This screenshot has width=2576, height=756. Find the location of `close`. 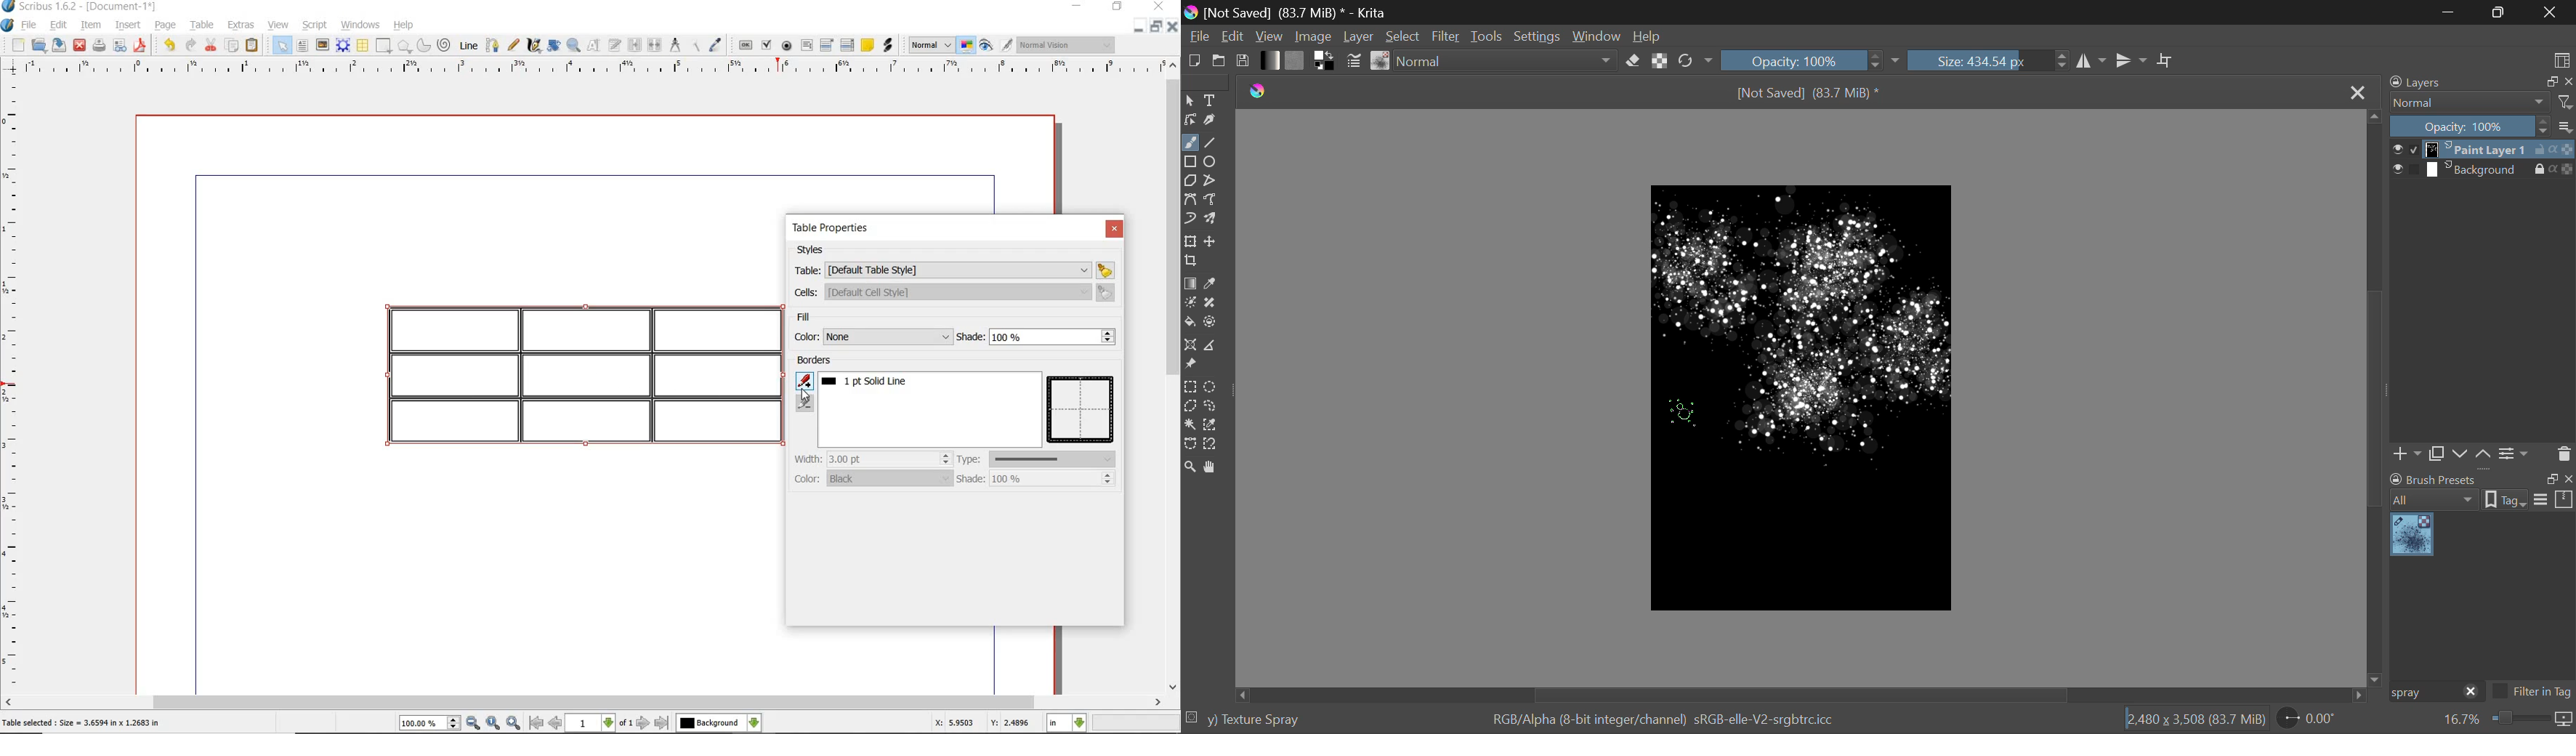

close is located at coordinates (1114, 228).